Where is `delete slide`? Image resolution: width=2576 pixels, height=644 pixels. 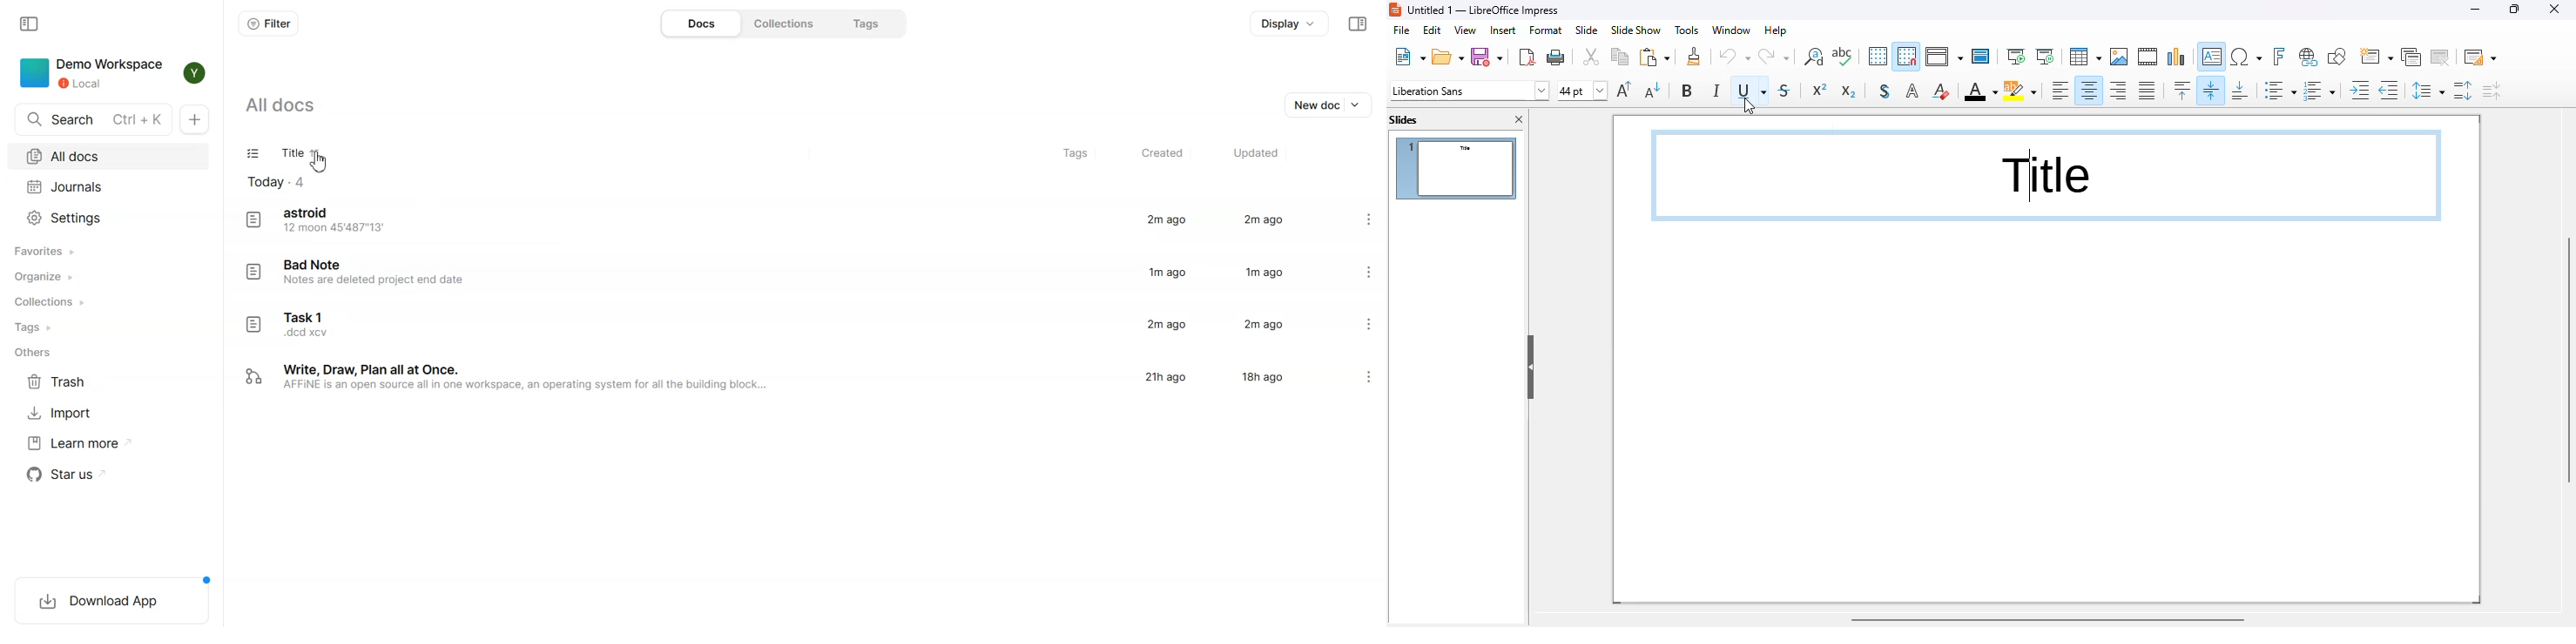
delete slide is located at coordinates (2441, 57).